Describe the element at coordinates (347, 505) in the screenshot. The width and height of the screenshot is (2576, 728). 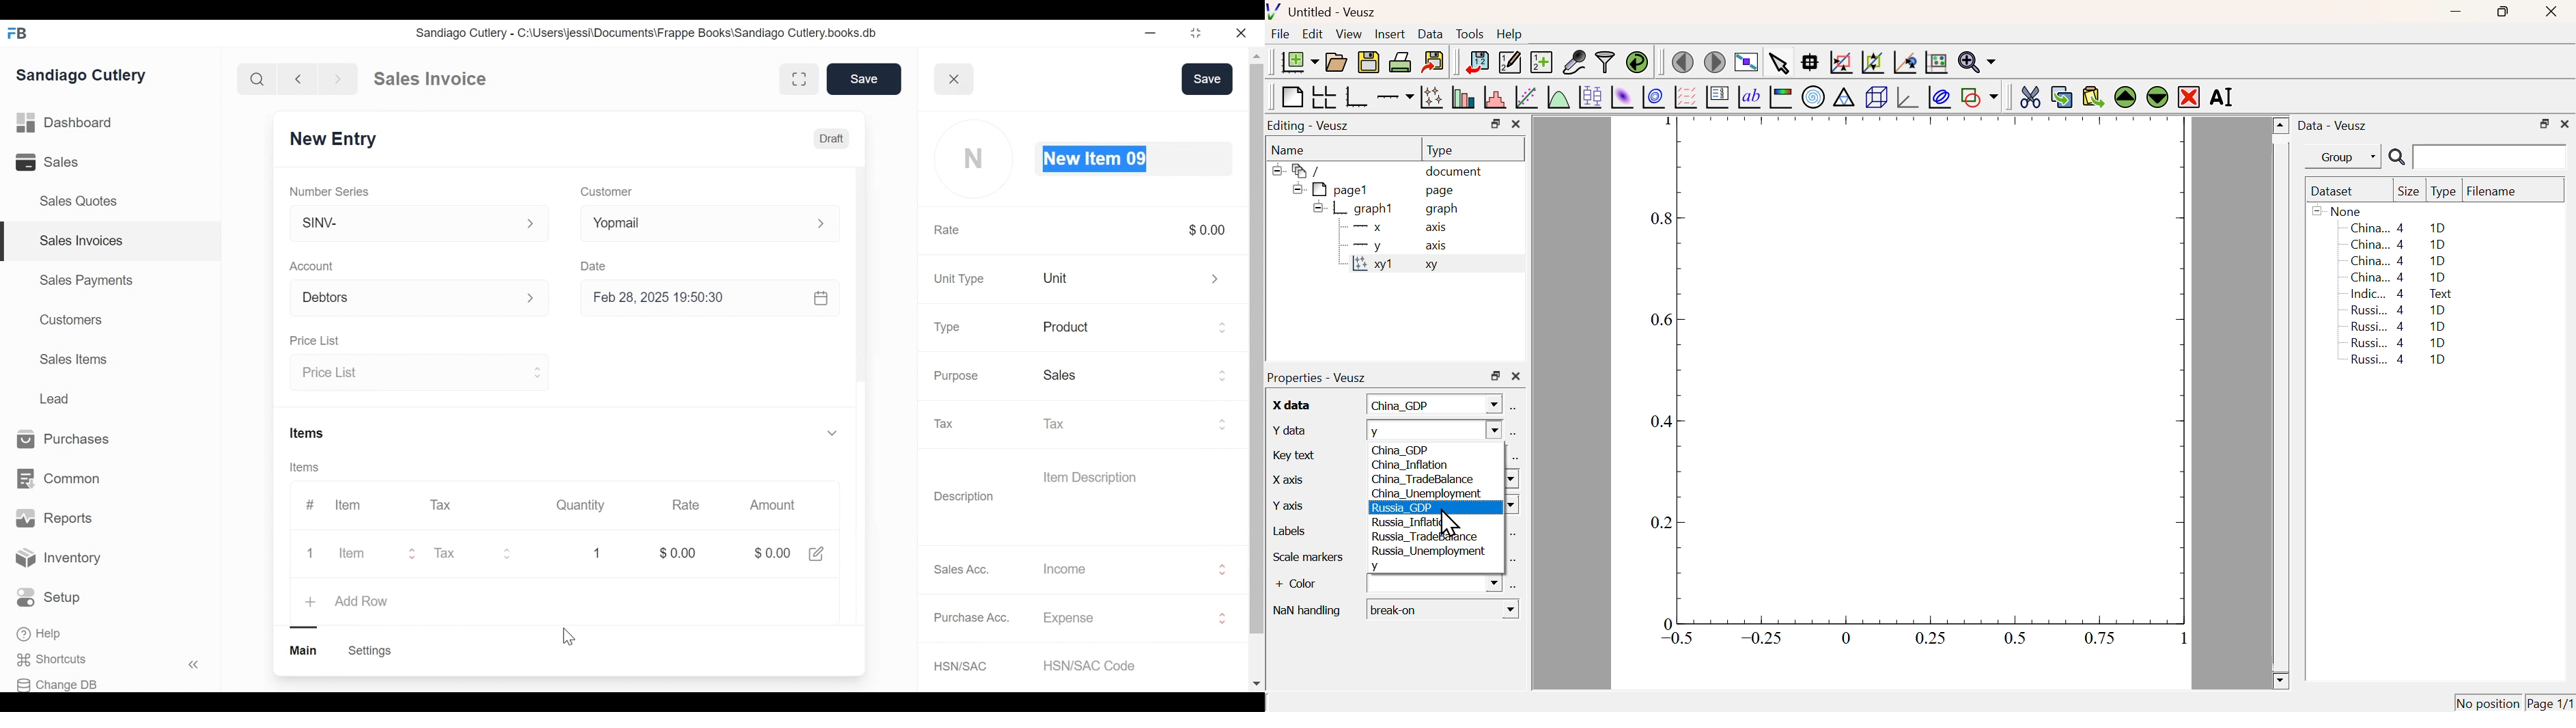
I see `Item` at that location.